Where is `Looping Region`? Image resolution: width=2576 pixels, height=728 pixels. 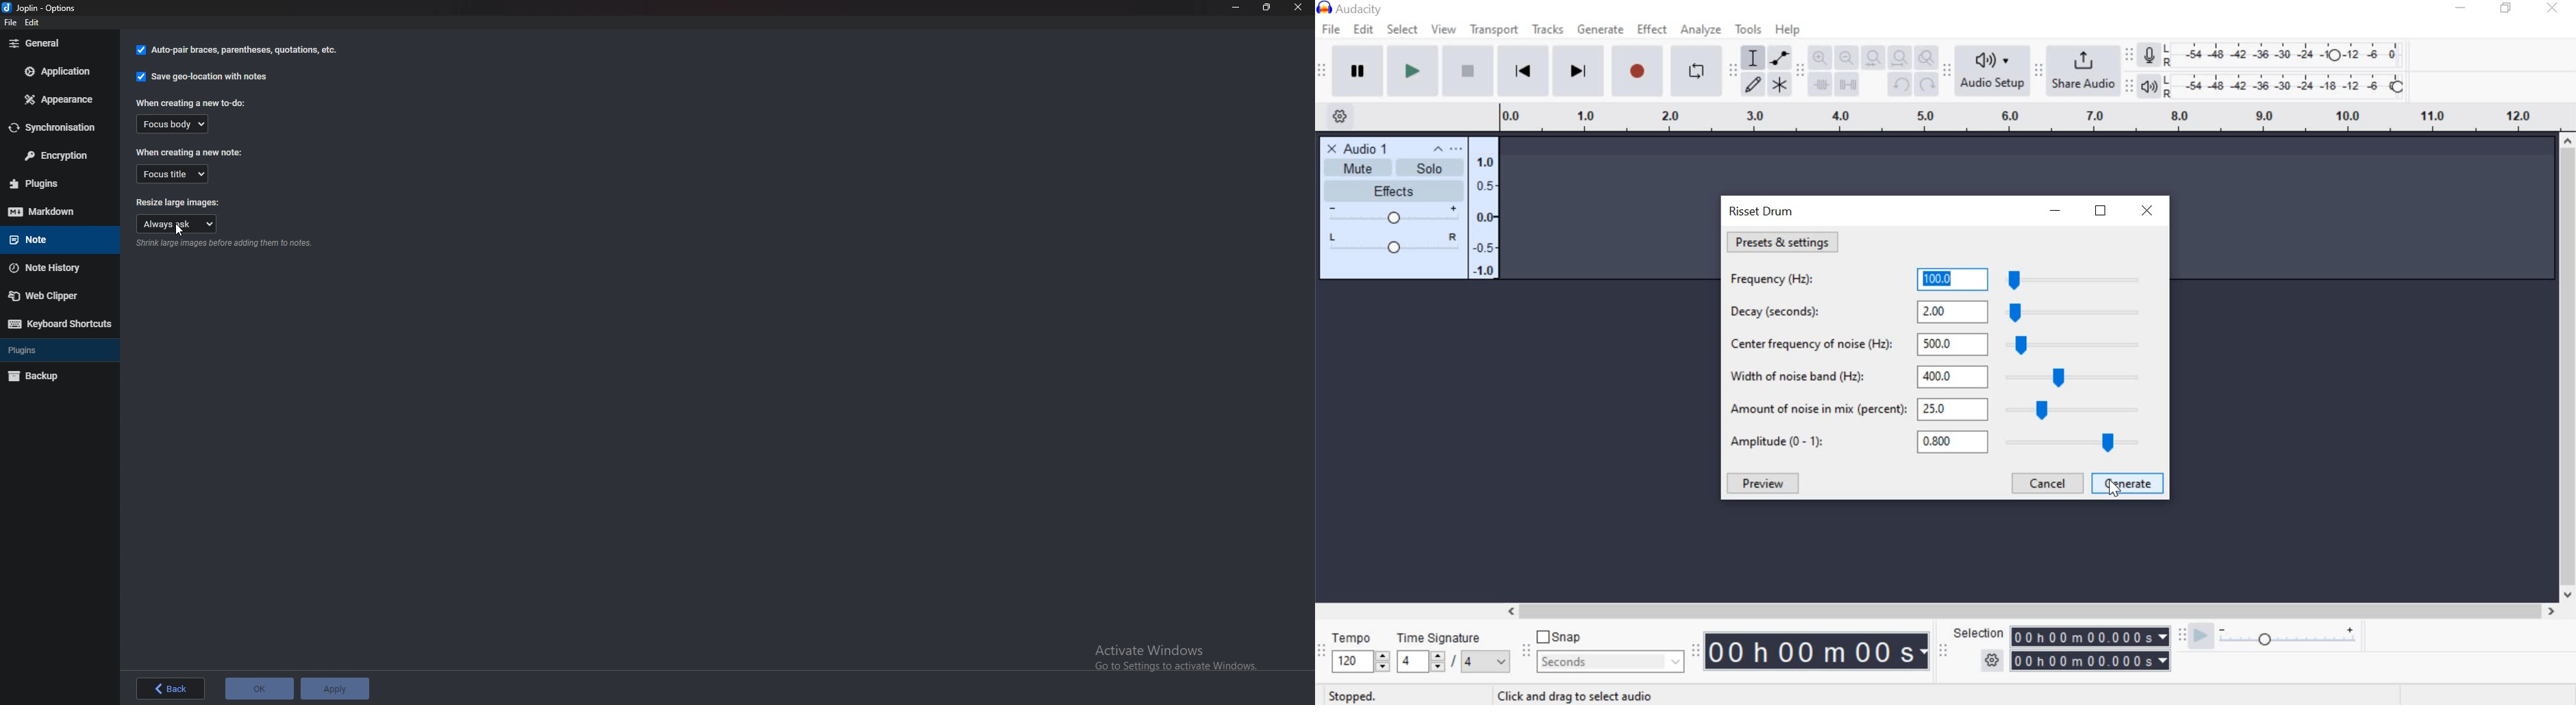
Looping Region is located at coordinates (2028, 118).